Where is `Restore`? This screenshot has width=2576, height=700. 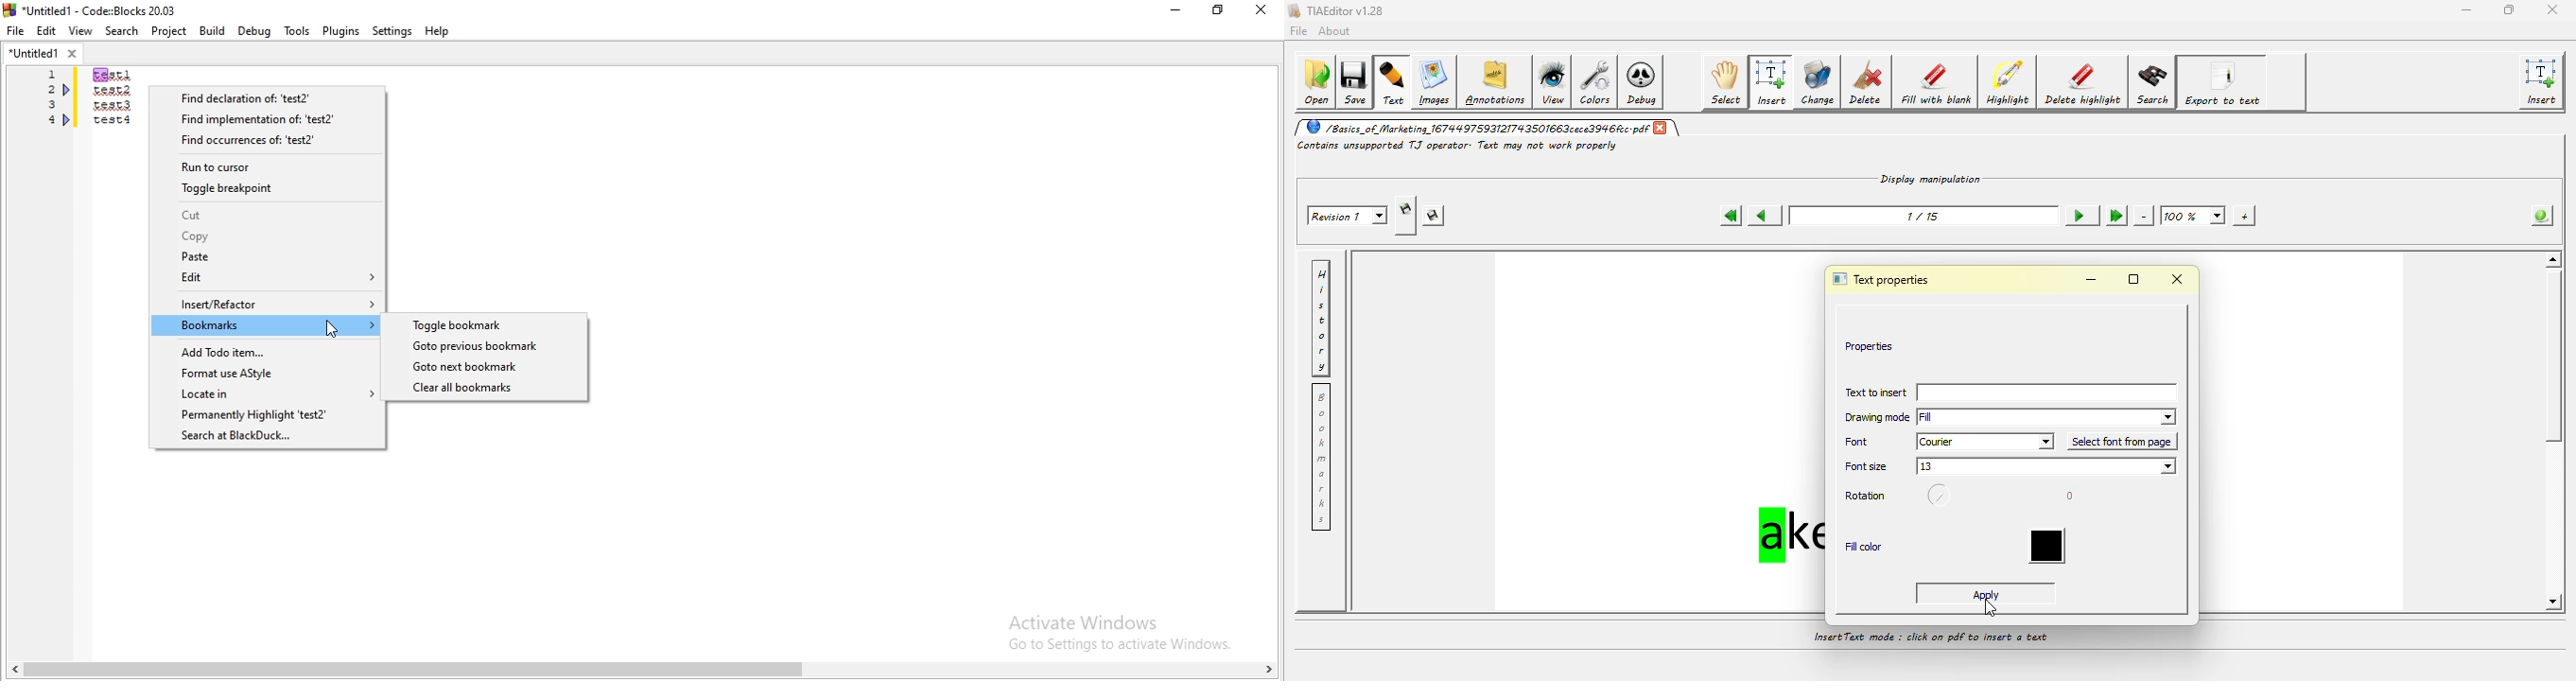
Restore is located at coordinates (1217, 12).